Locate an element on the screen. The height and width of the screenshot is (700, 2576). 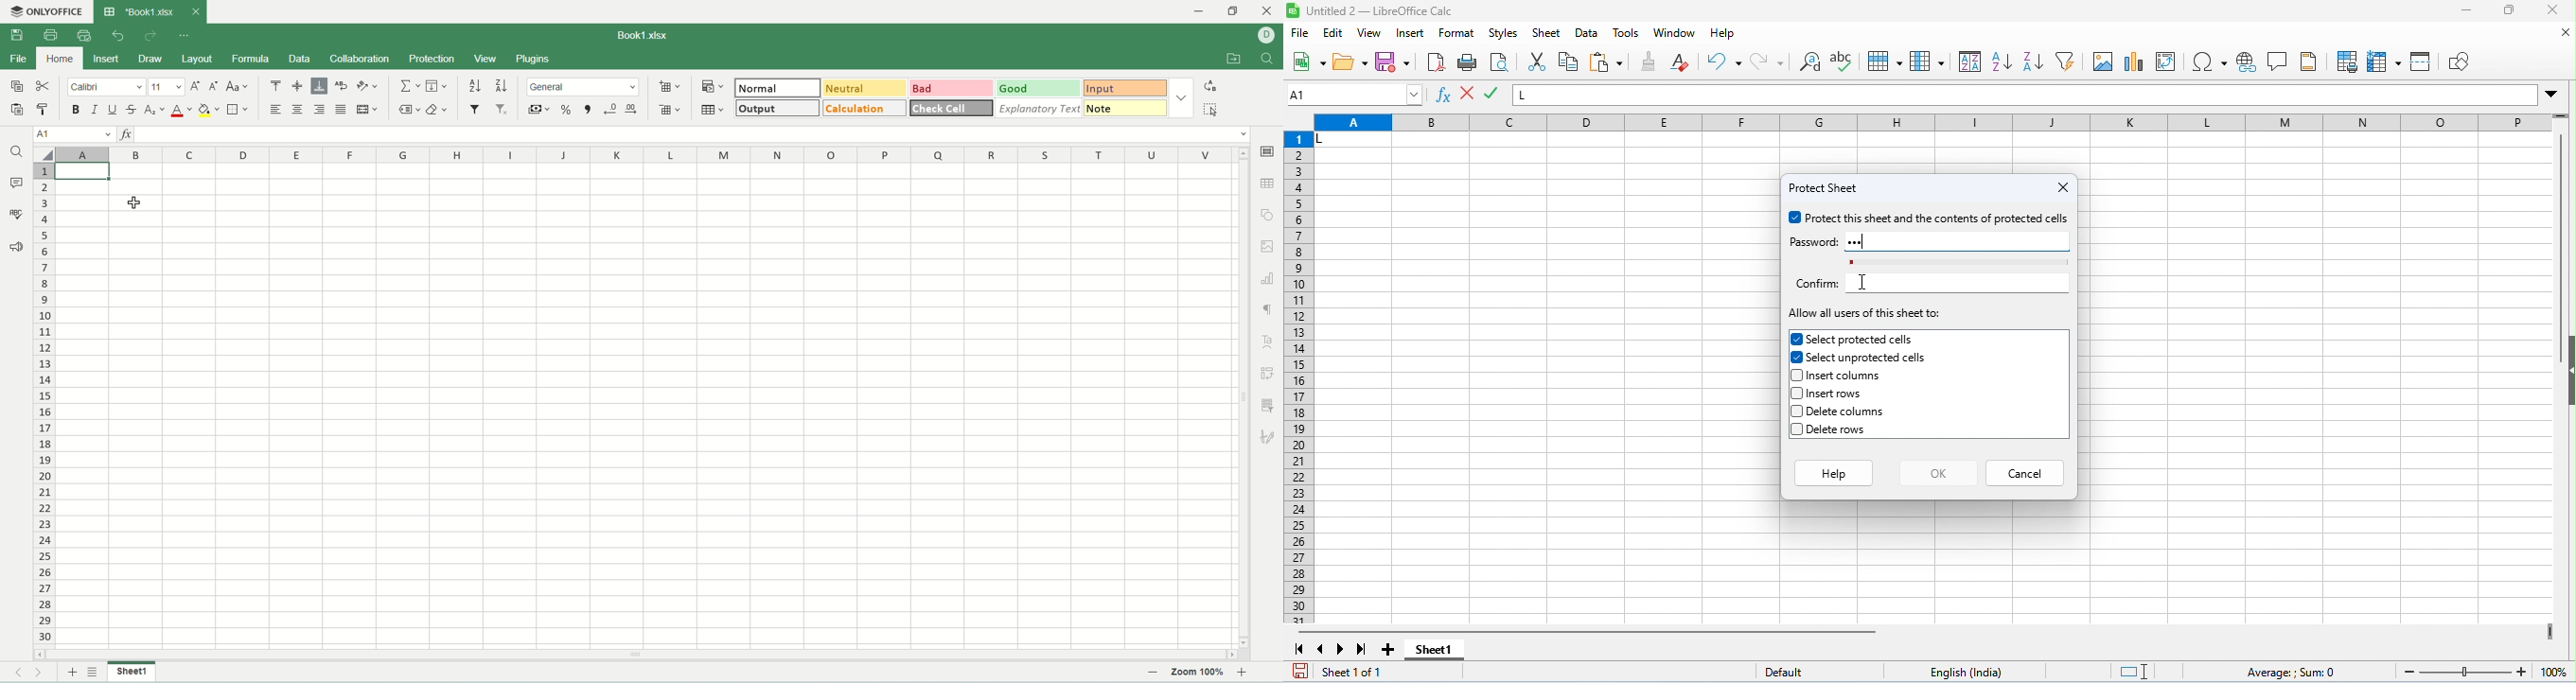
confirm is located at coordinates (1815, 284).